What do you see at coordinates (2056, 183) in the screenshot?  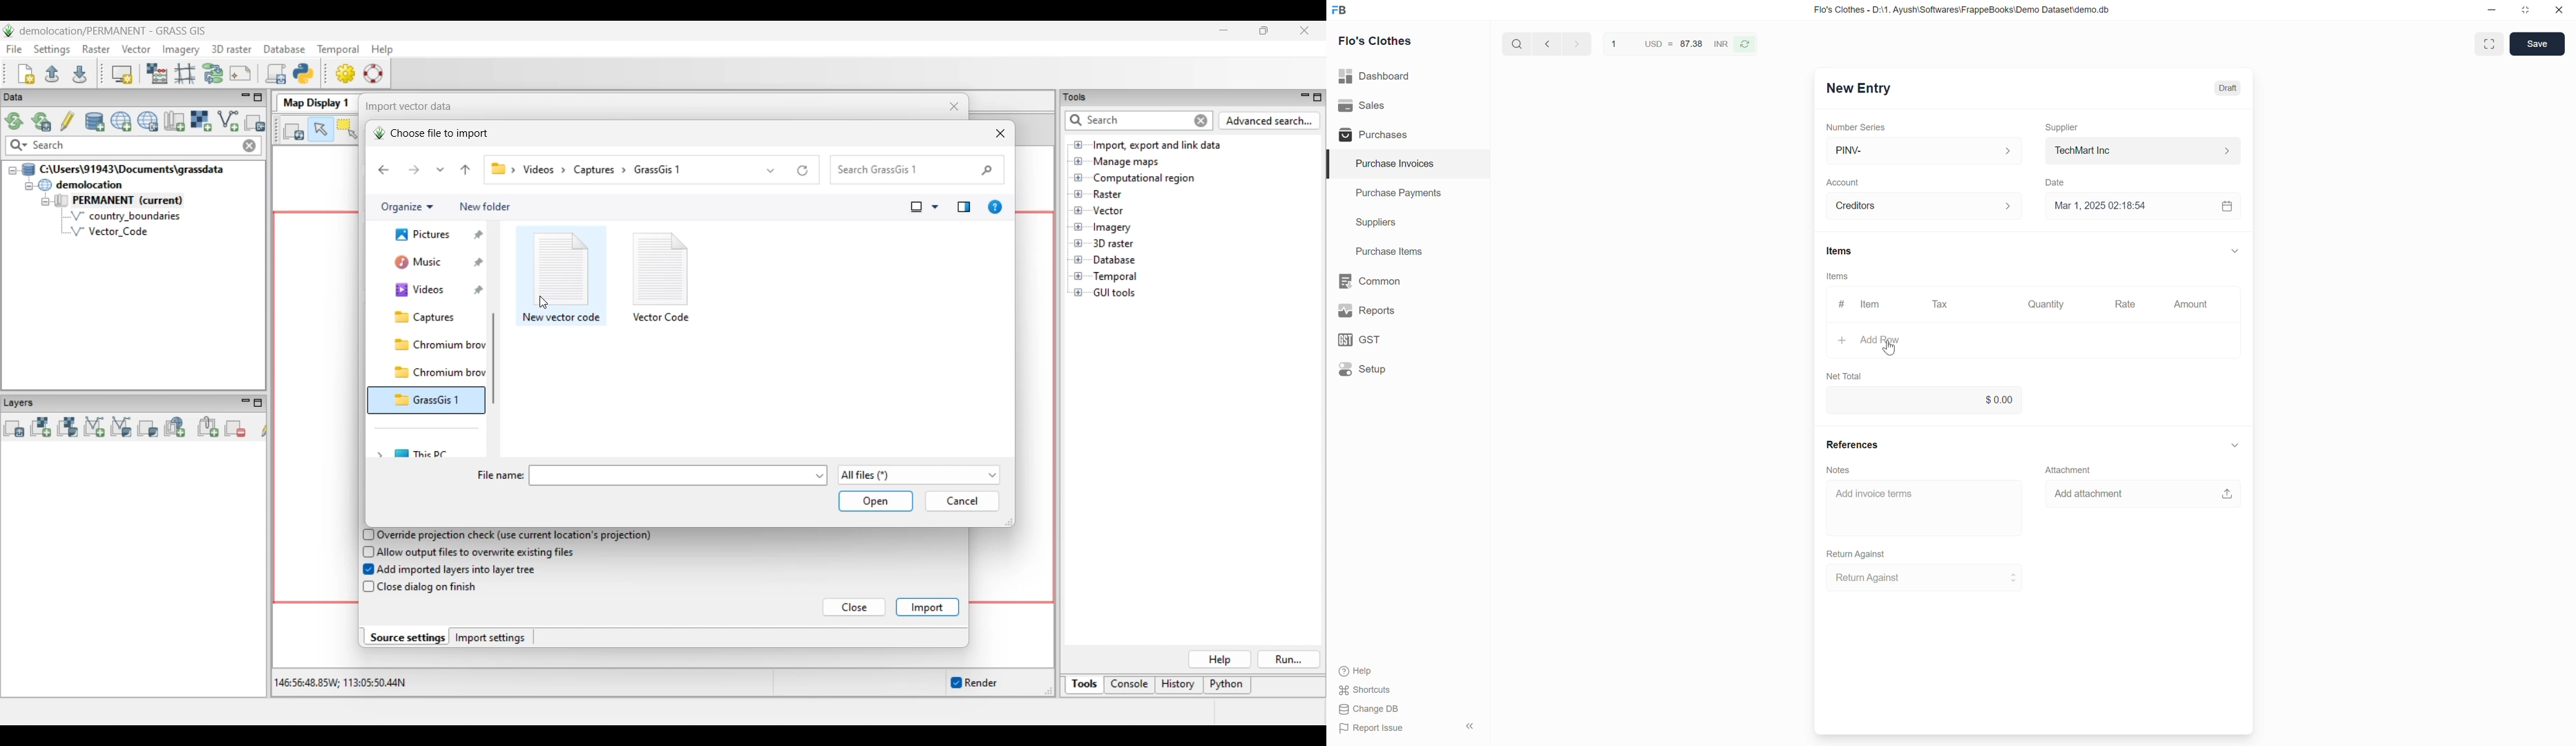 I see `Date` at bounding box center [2056, 183].